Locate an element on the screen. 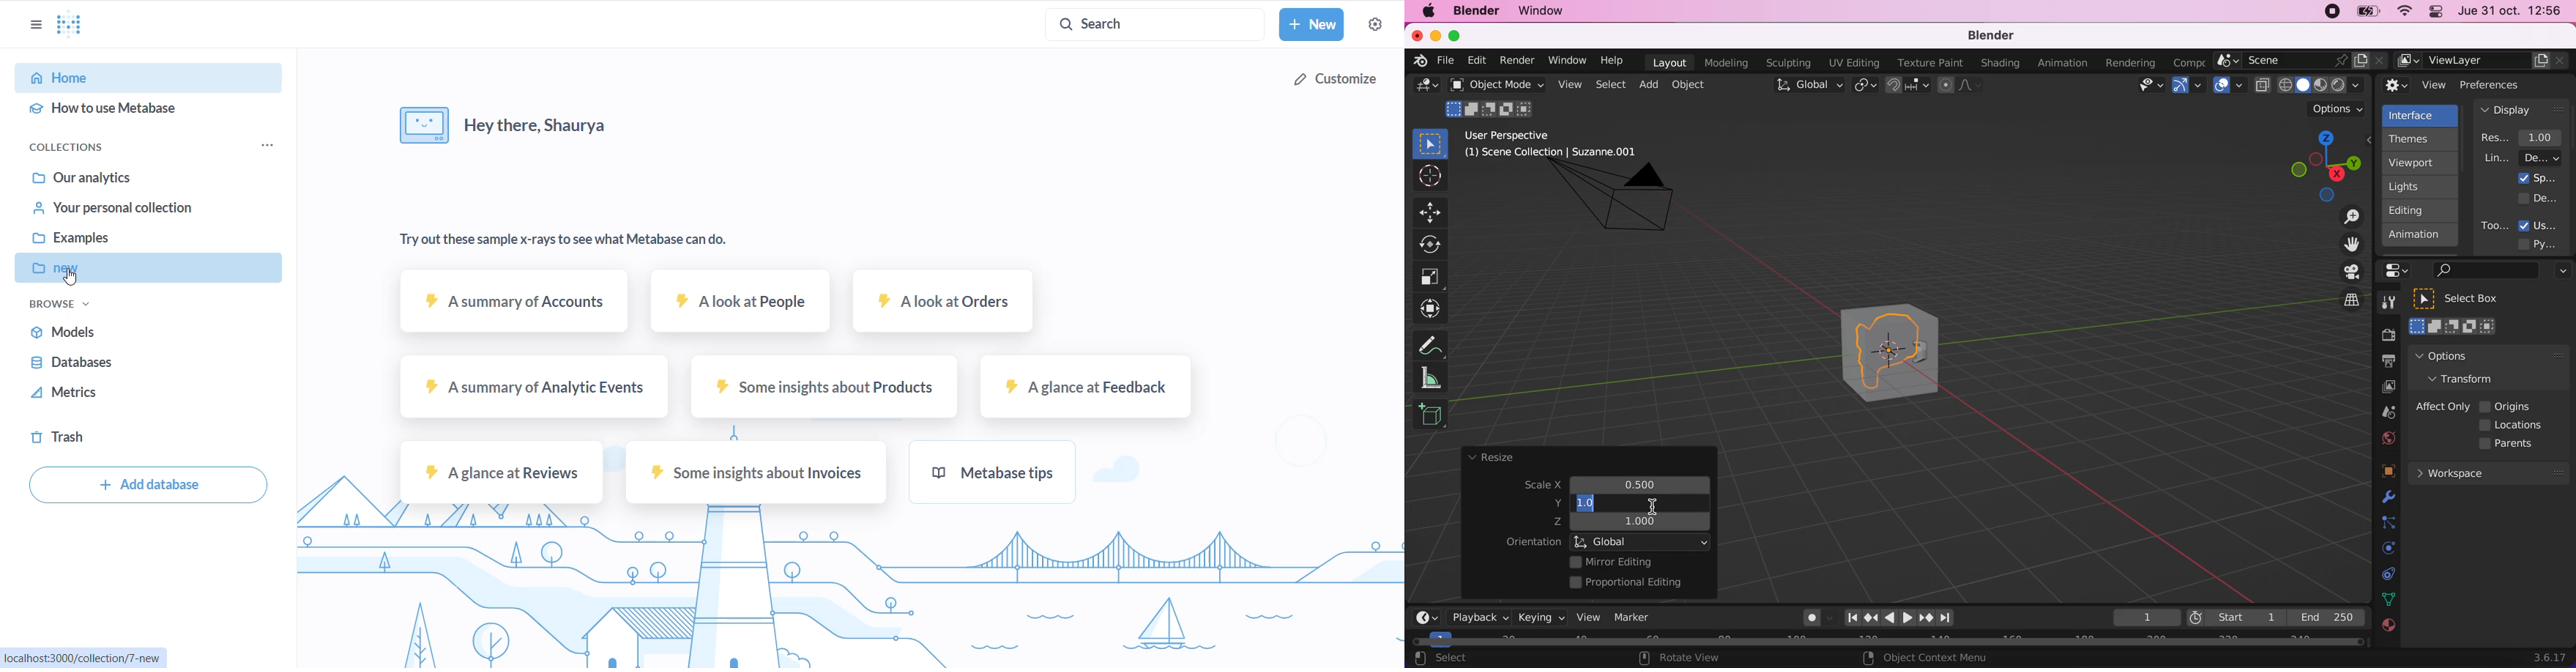 This screenshot has height=672, width=2576. file is located at coordinates (1444, 60).